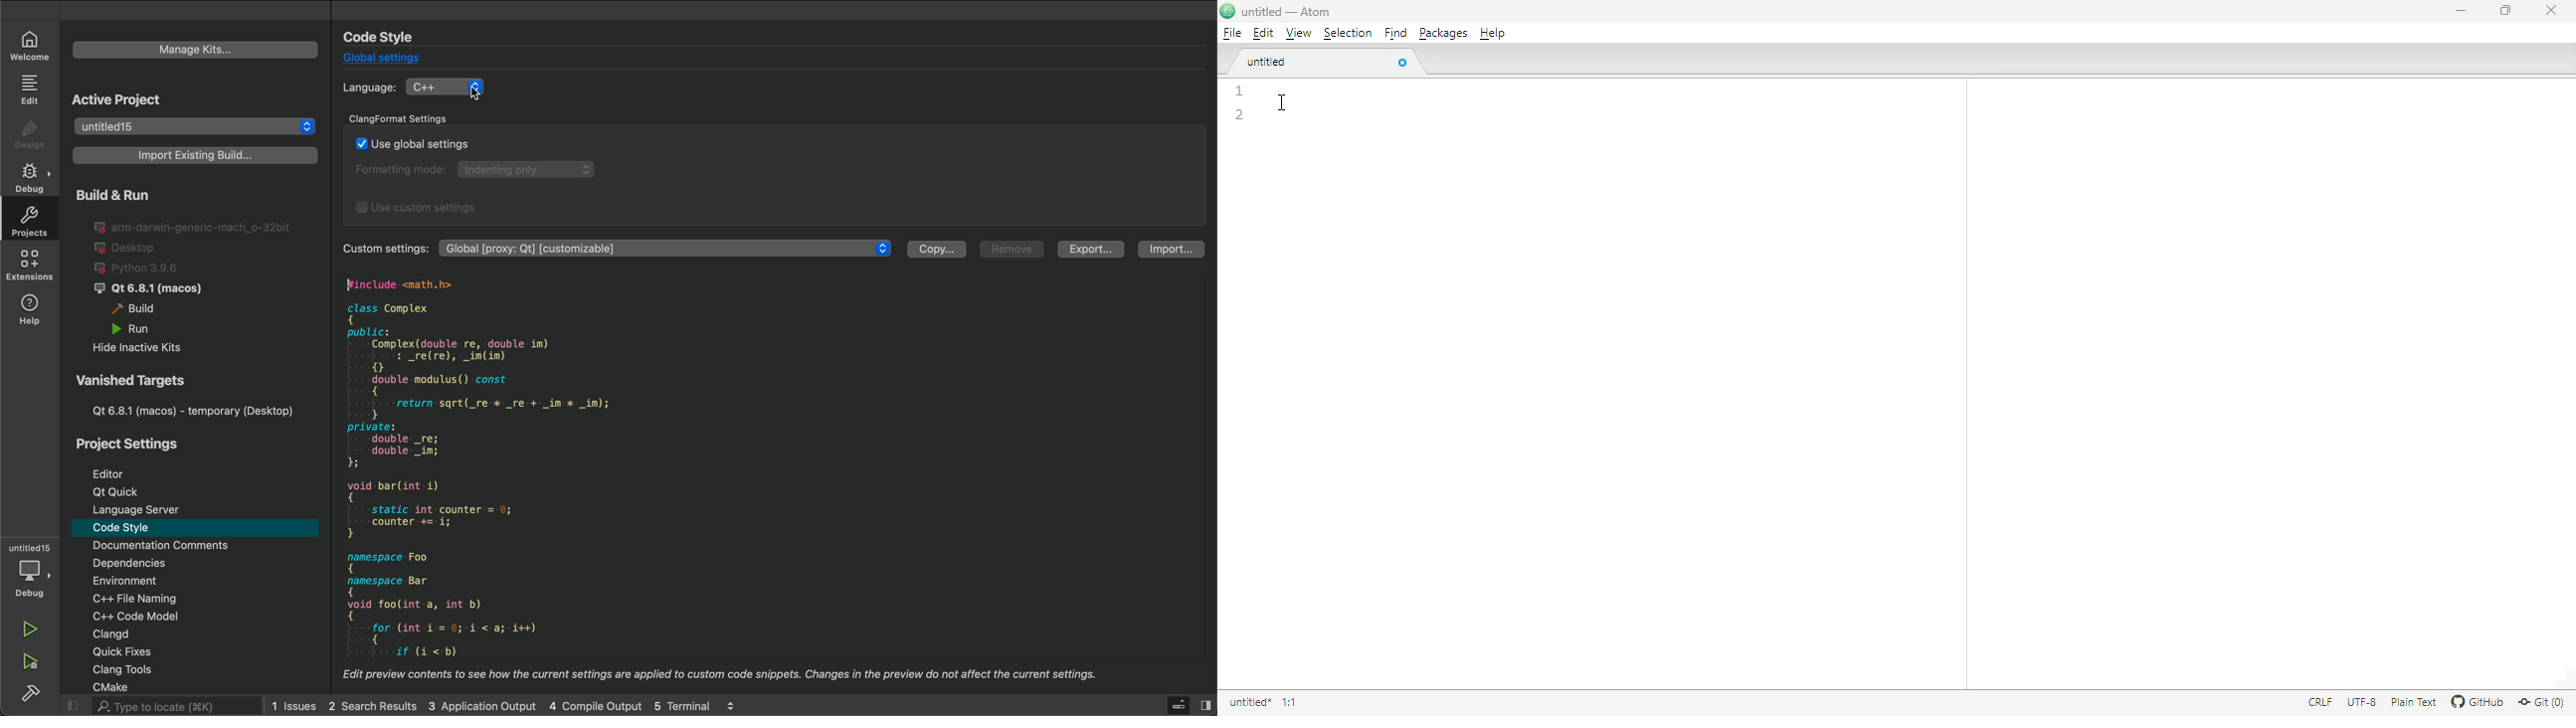 The width and height of the screenshot is (2576, 728). I want to click on help, so click(1492, 34).